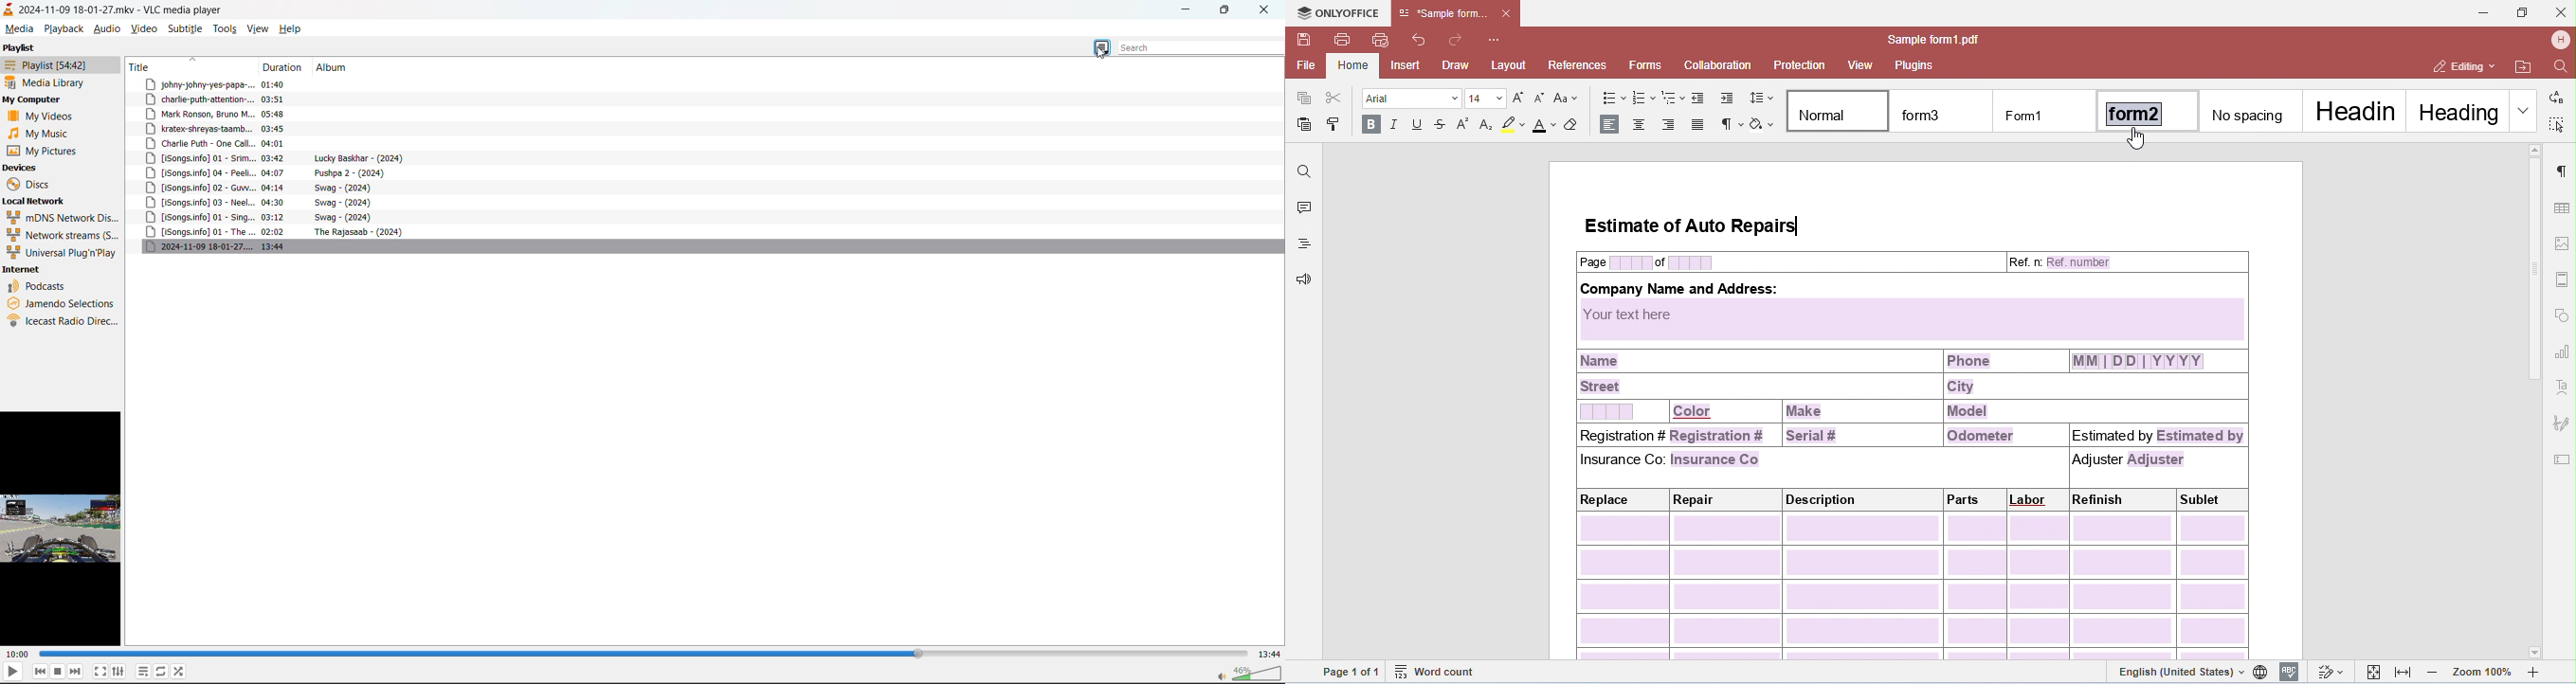 The image size is (2576, 700). Describe the element at coordinates (260, 27) in the screenshot. I see `view` at that location.